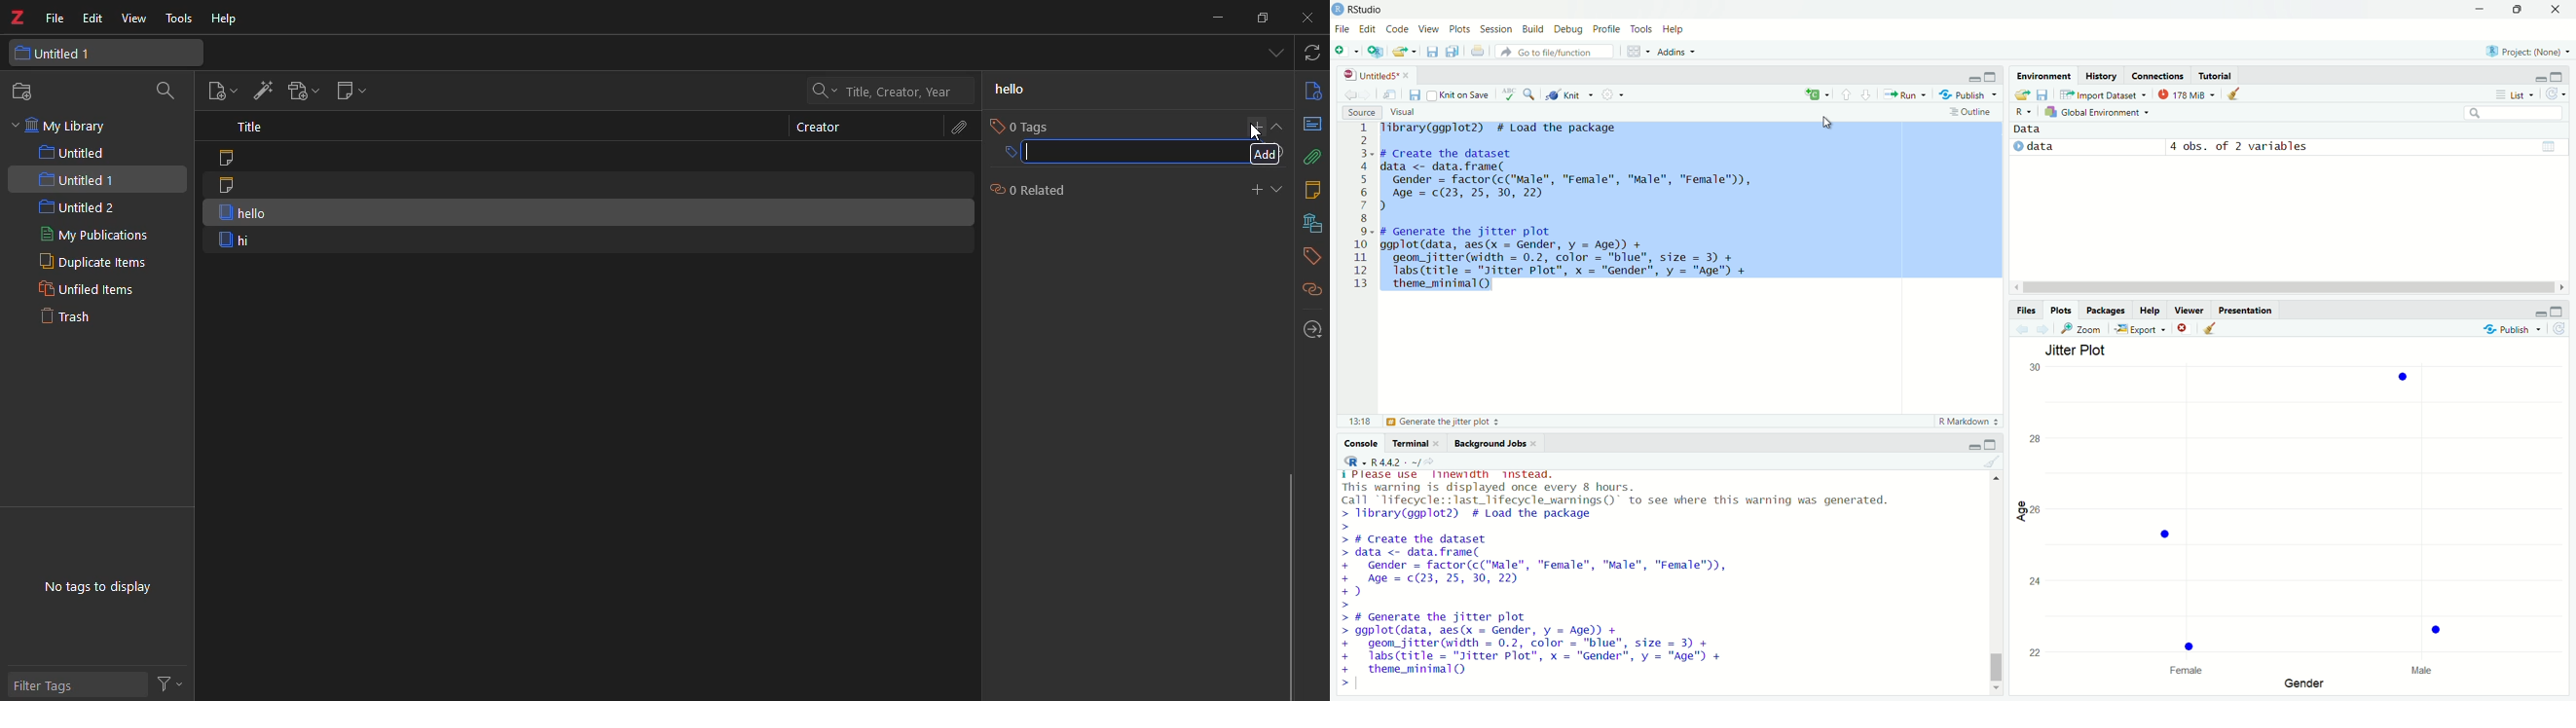 The width and height of the screenshot is (2576, 728). What do you see at coordinates (1637, 51) in the screenshot?
I see `workspace panes` at bounding box center [1637, 51].